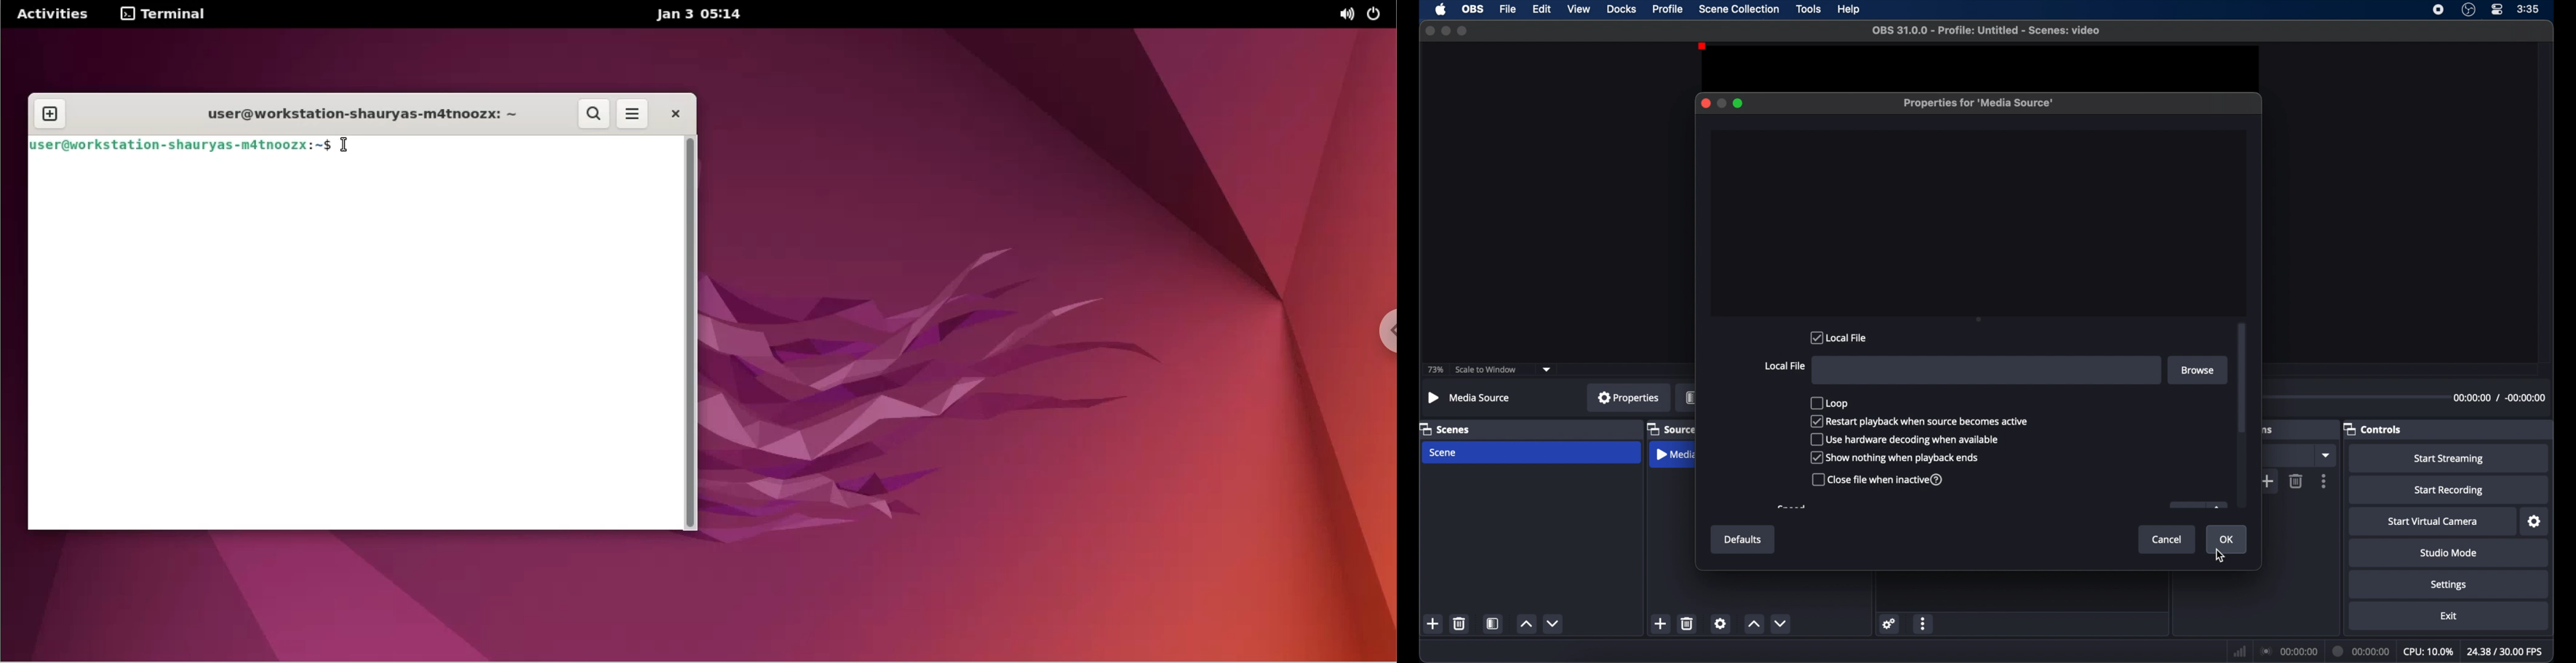  I want to click on sources, so click(1668, 428).